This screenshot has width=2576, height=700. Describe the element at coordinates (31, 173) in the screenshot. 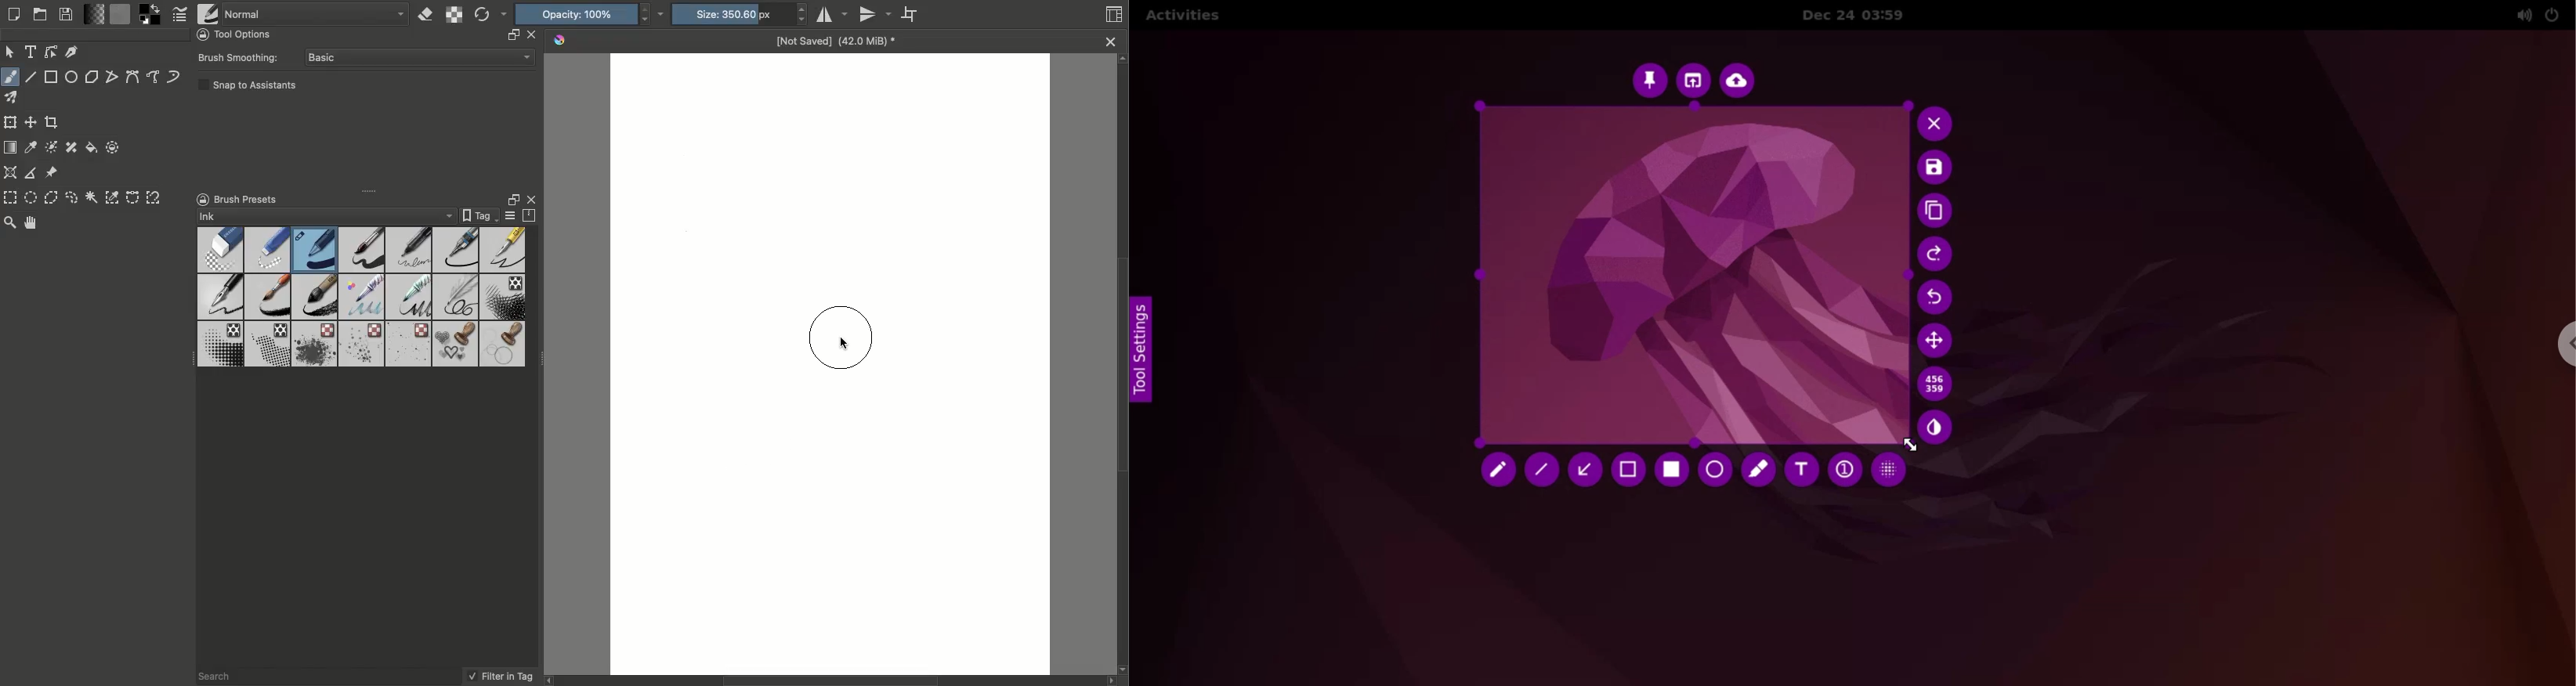

I see `Measure distance` at that location.